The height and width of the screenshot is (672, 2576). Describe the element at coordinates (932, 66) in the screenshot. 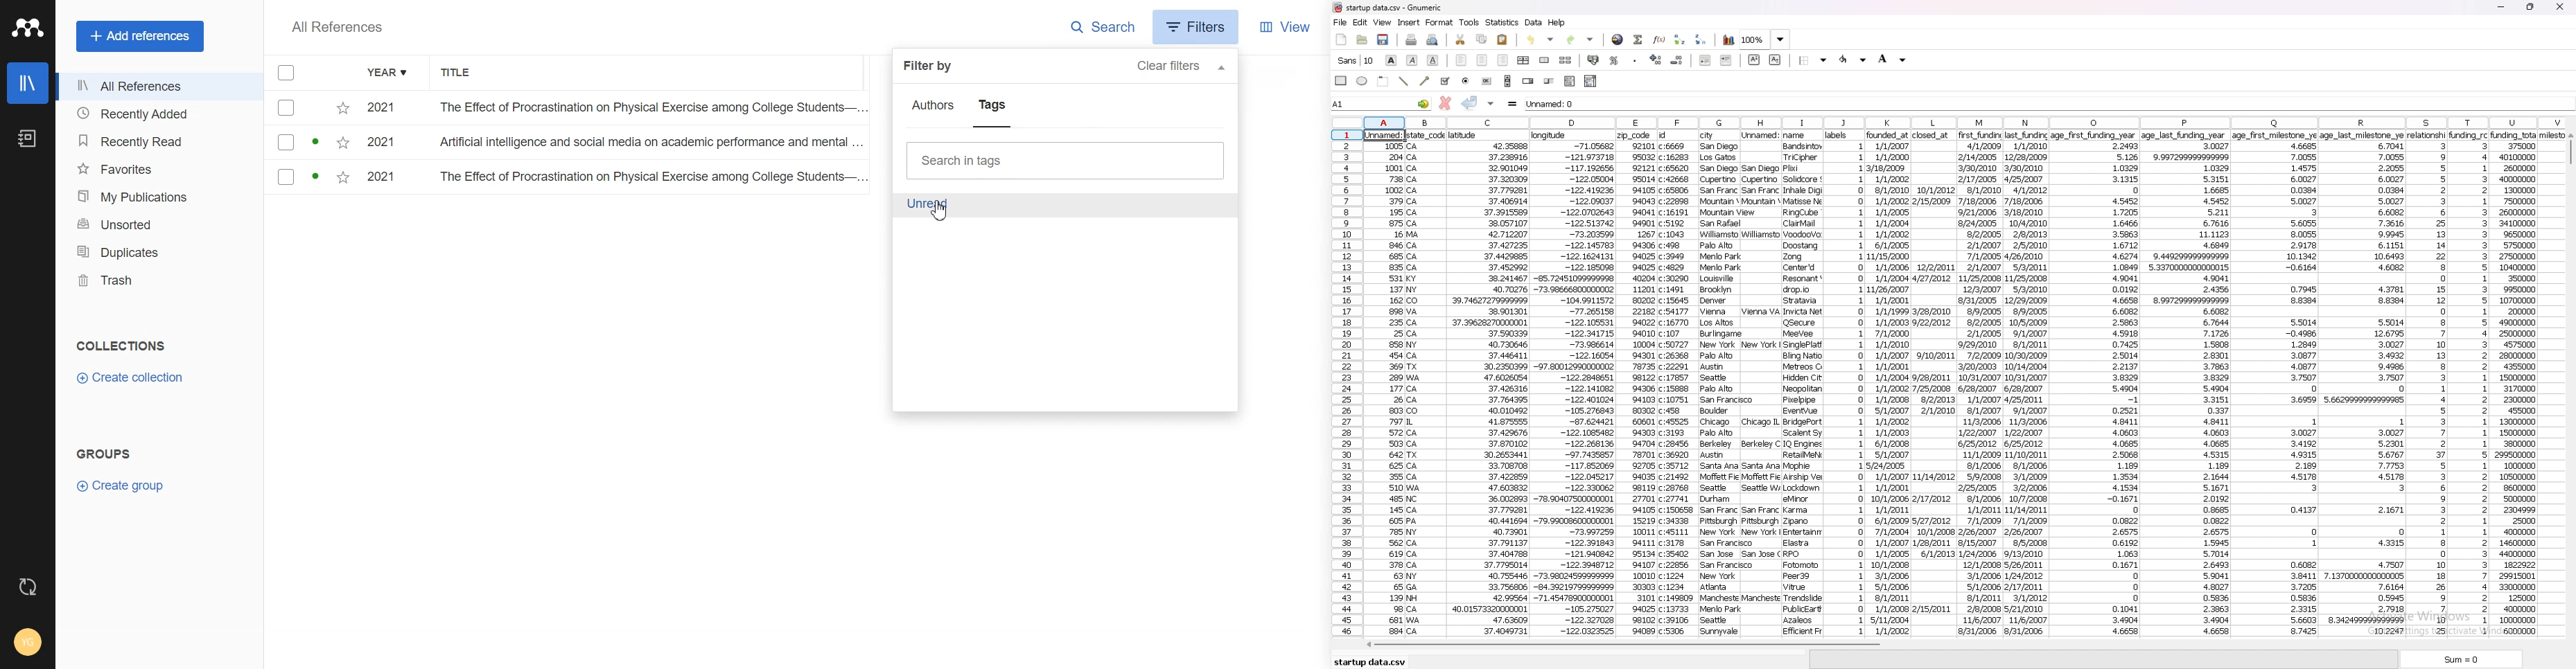

I see `Filter by` at that location.